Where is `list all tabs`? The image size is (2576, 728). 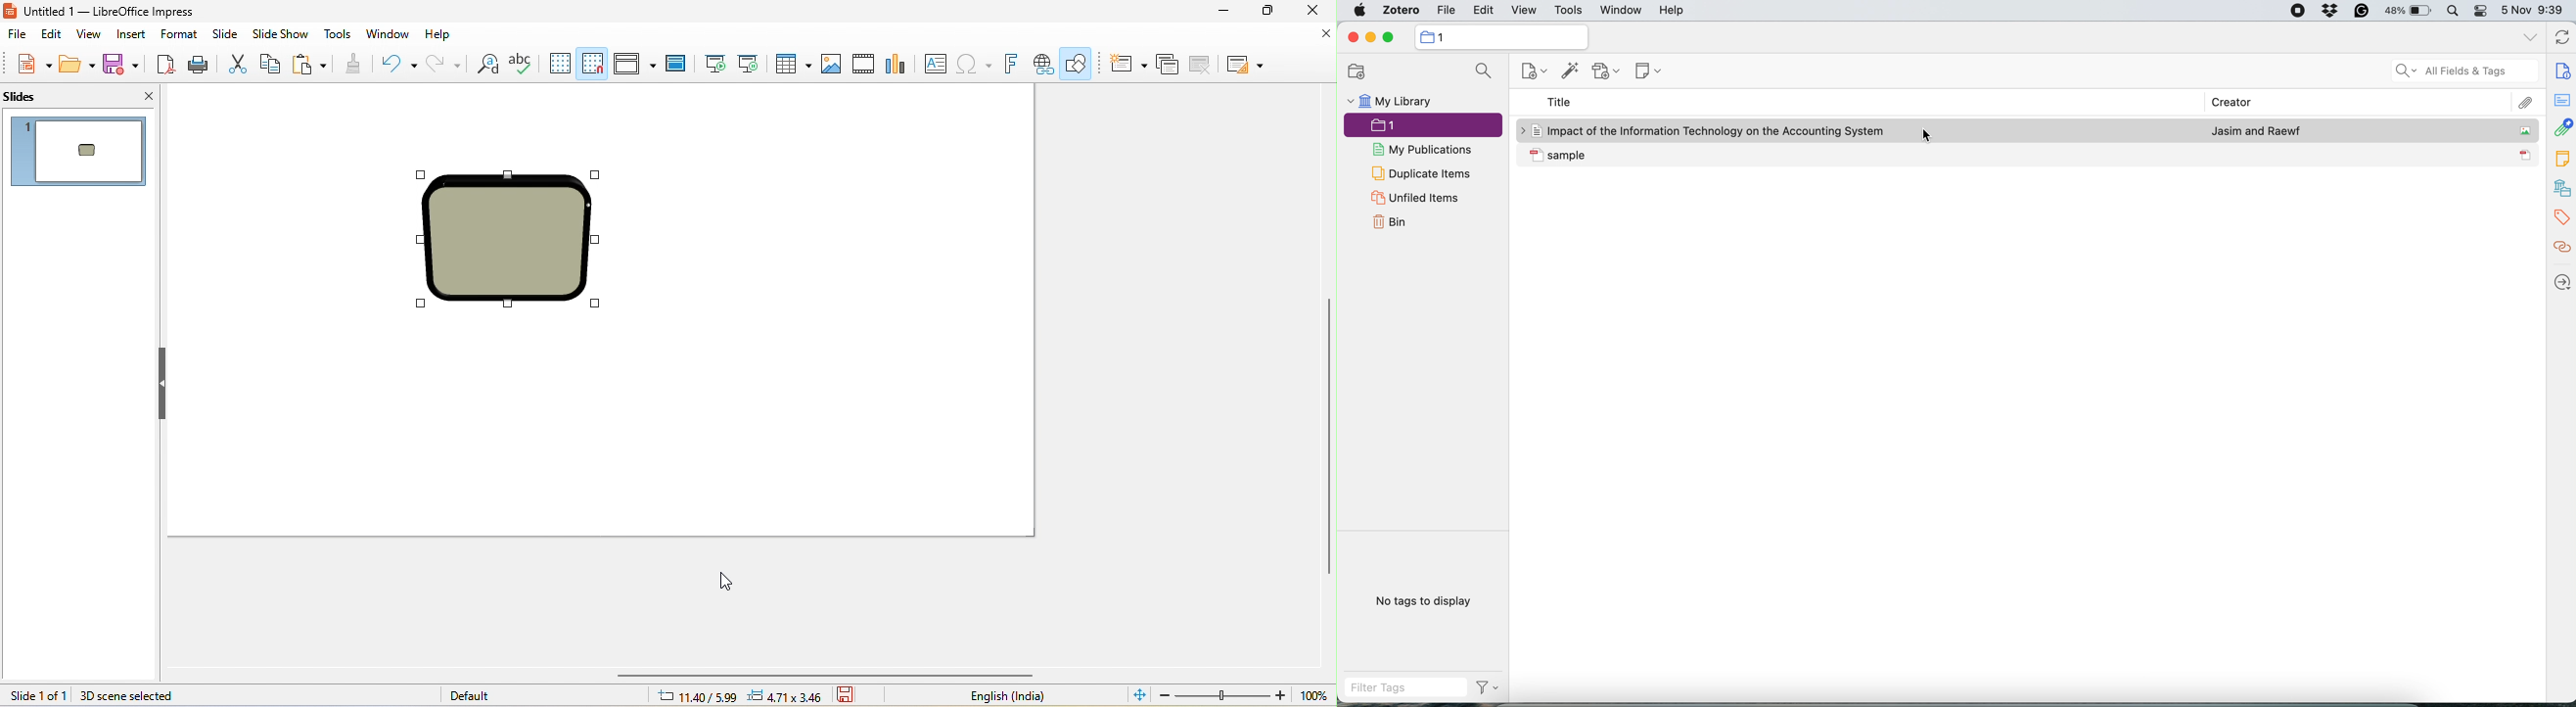 list all tabs is located at coordinates (2531, 41).